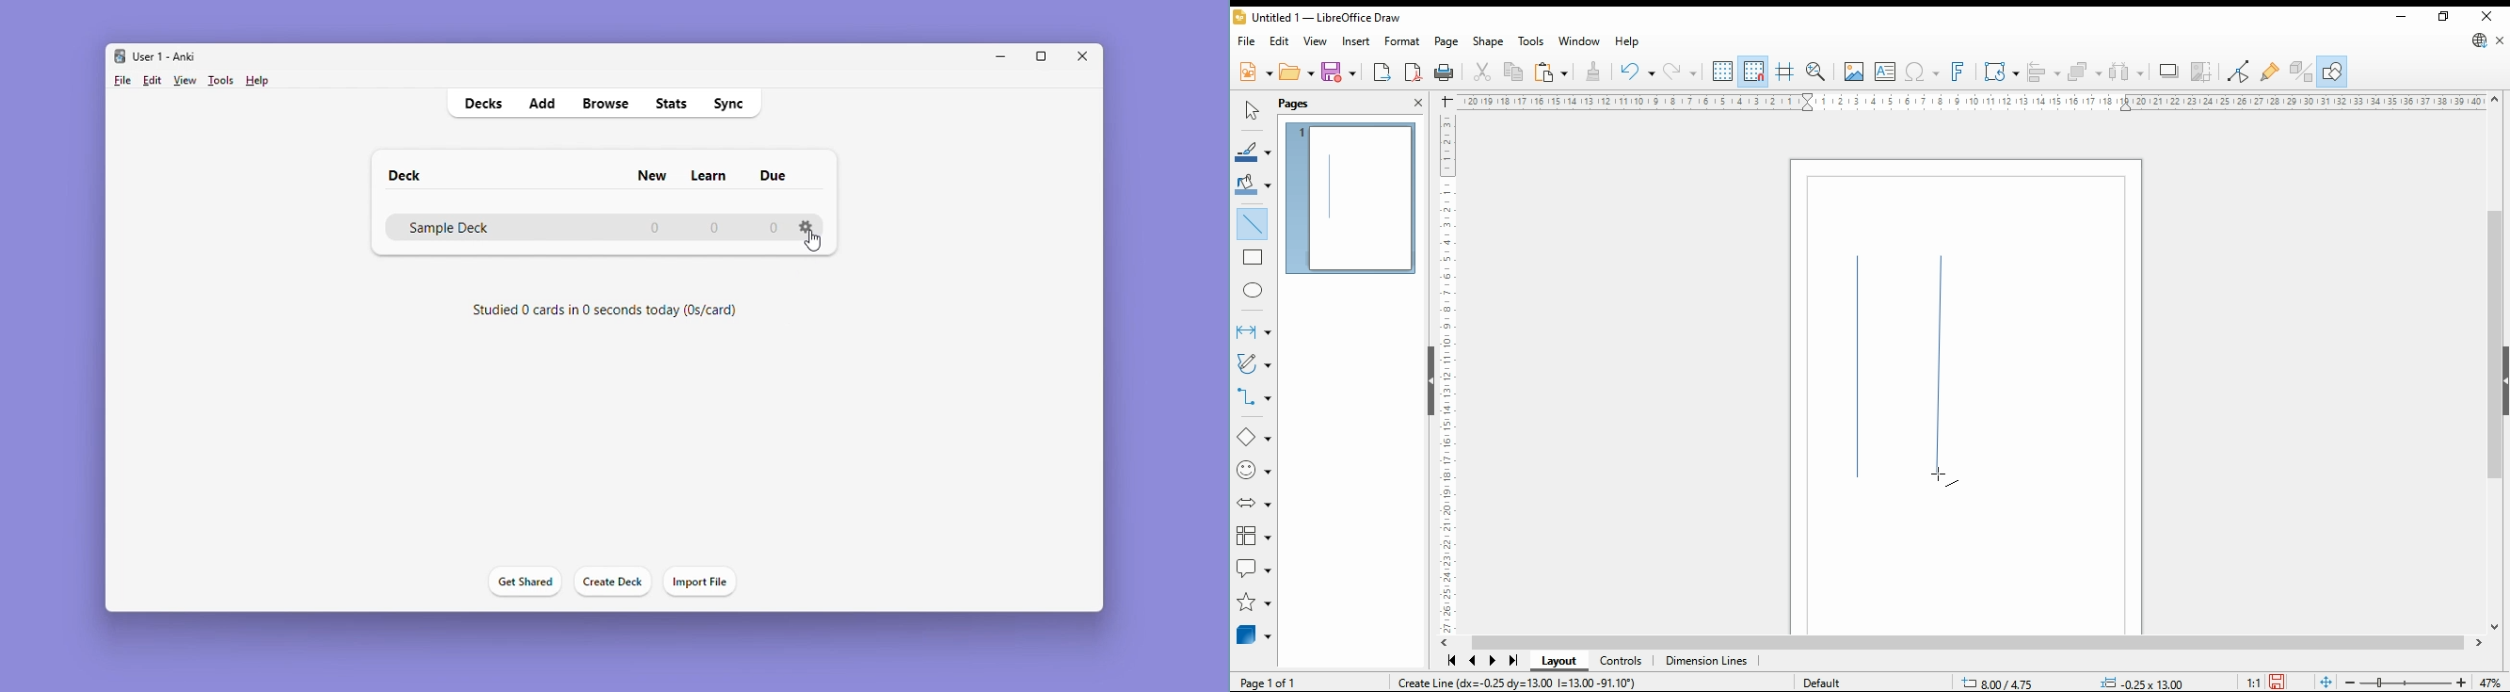  I want to click on Add, so click(541, 102).